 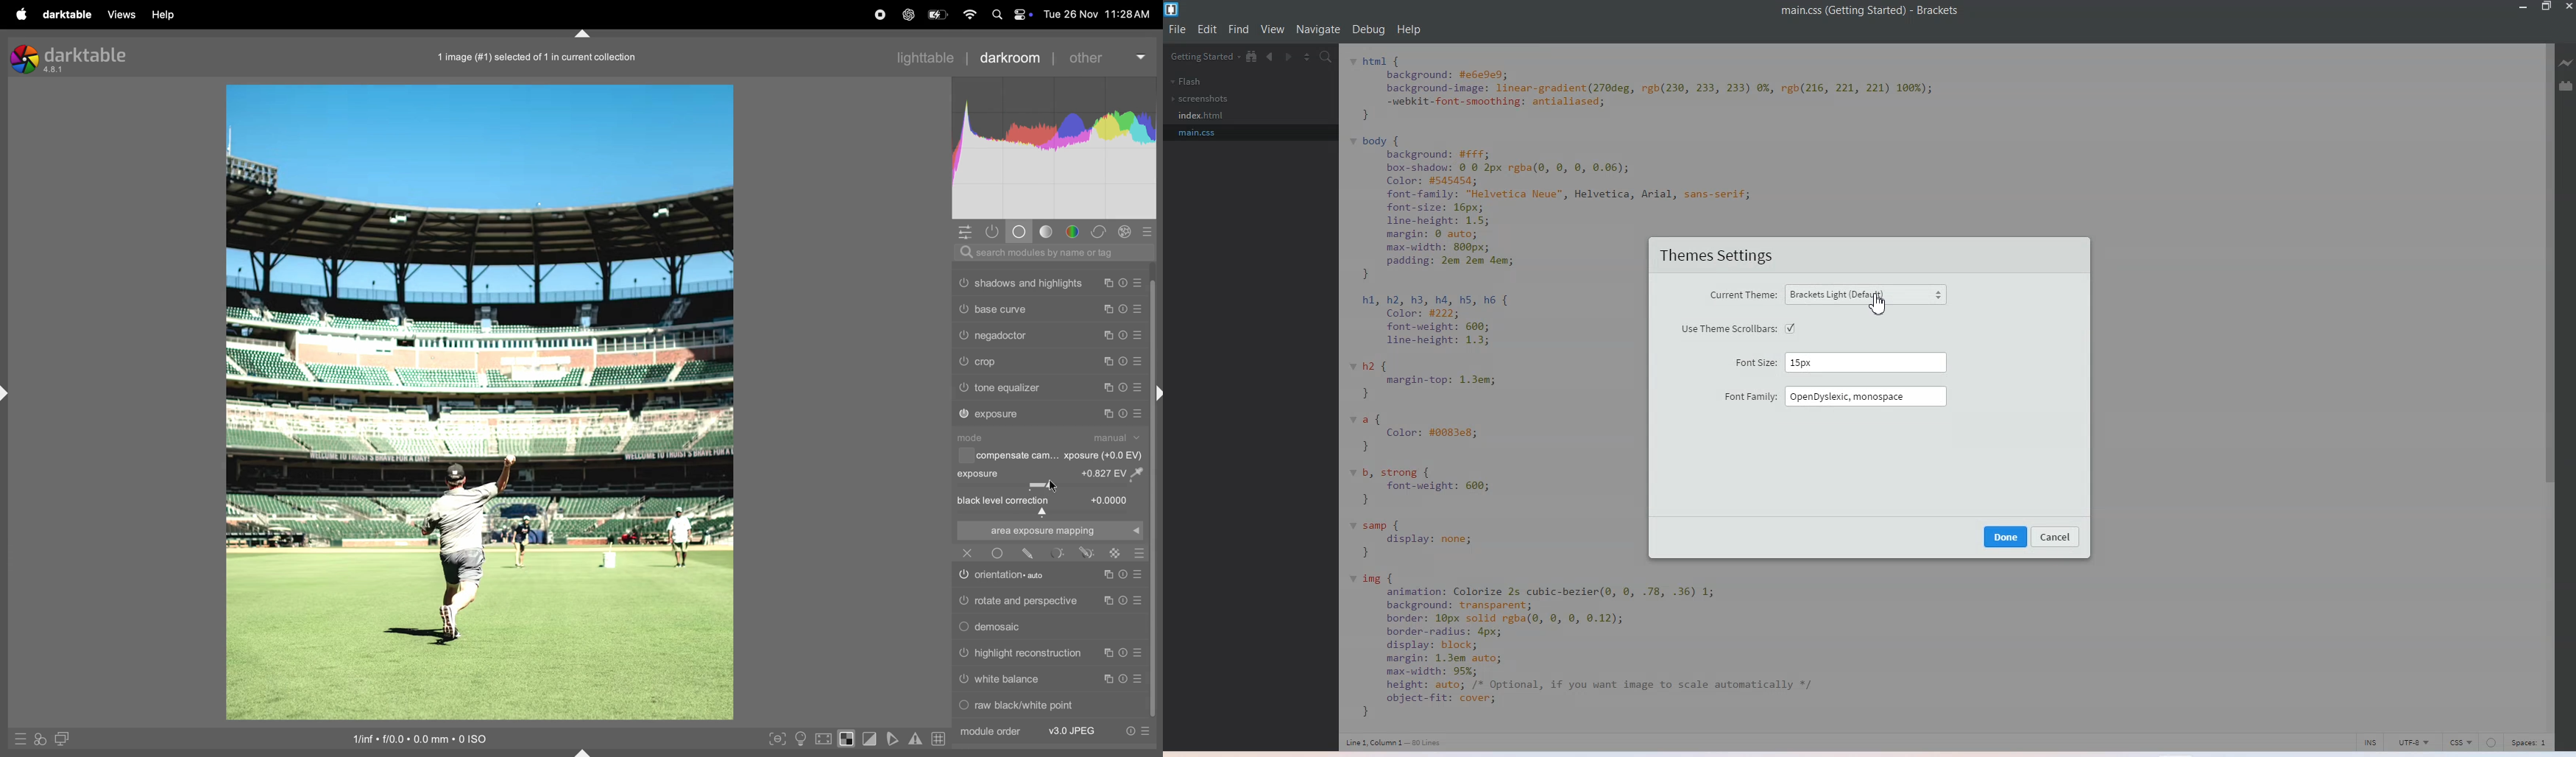 I want to click on apple widgets, so click(x=1012, y=15).